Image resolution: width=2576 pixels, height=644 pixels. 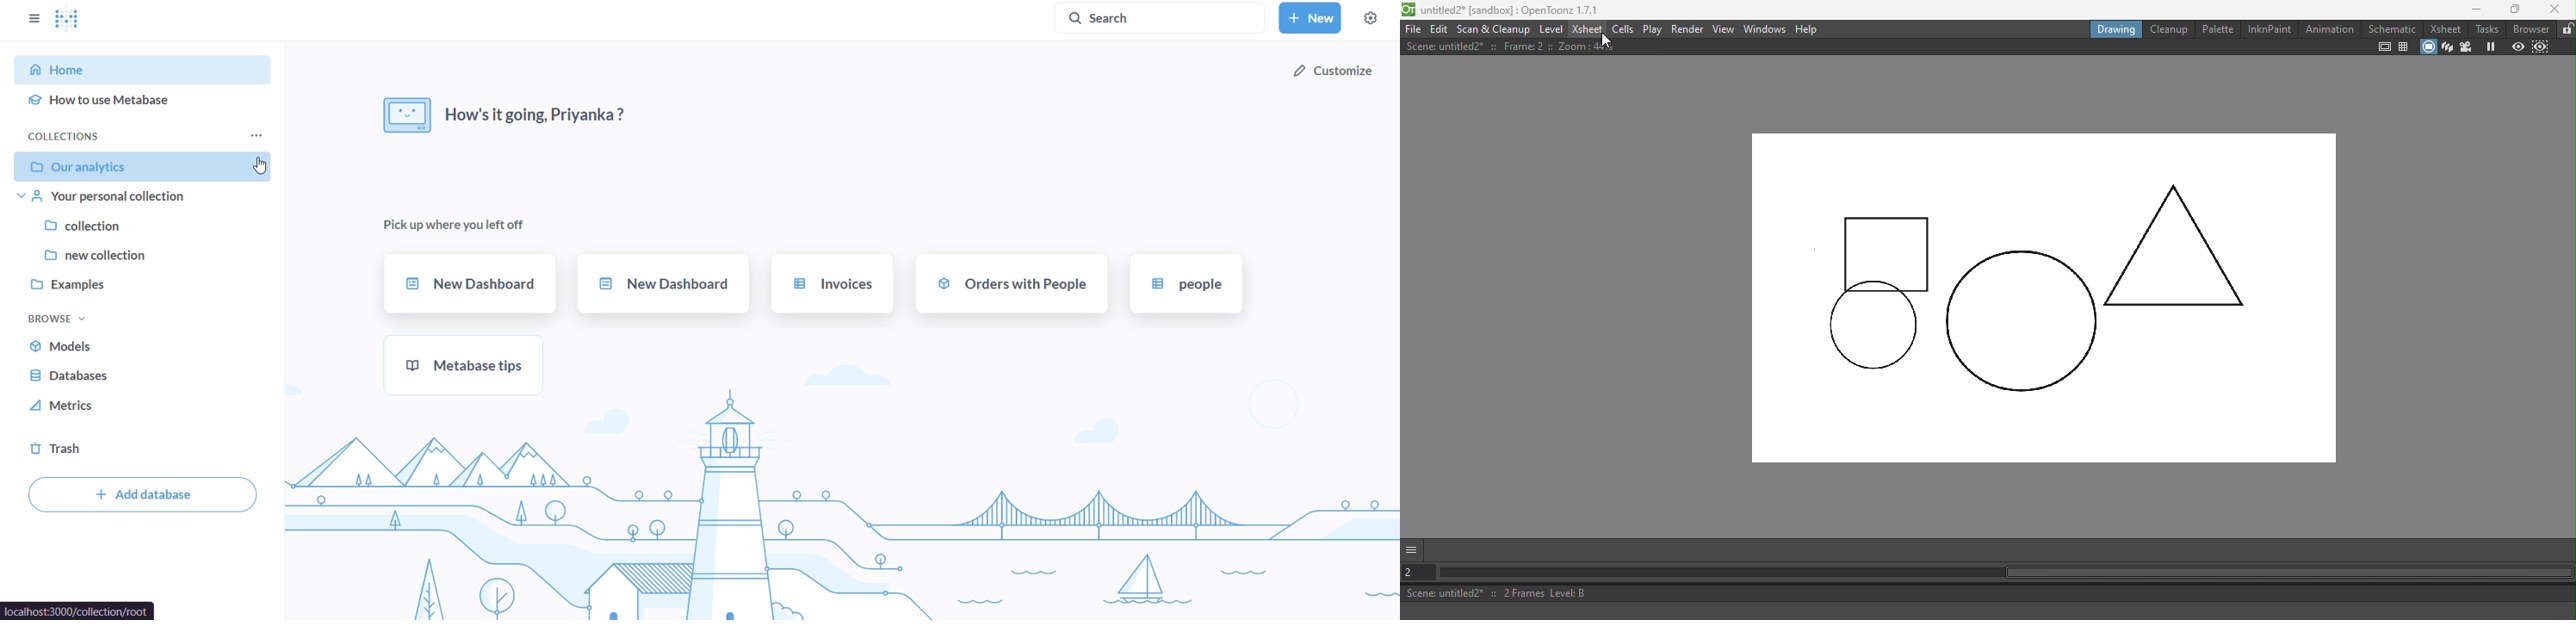 What do you see at coordinates (458, 222) in the screenshot?
I see `pick up where you left of` at bounding box center [458, 222].